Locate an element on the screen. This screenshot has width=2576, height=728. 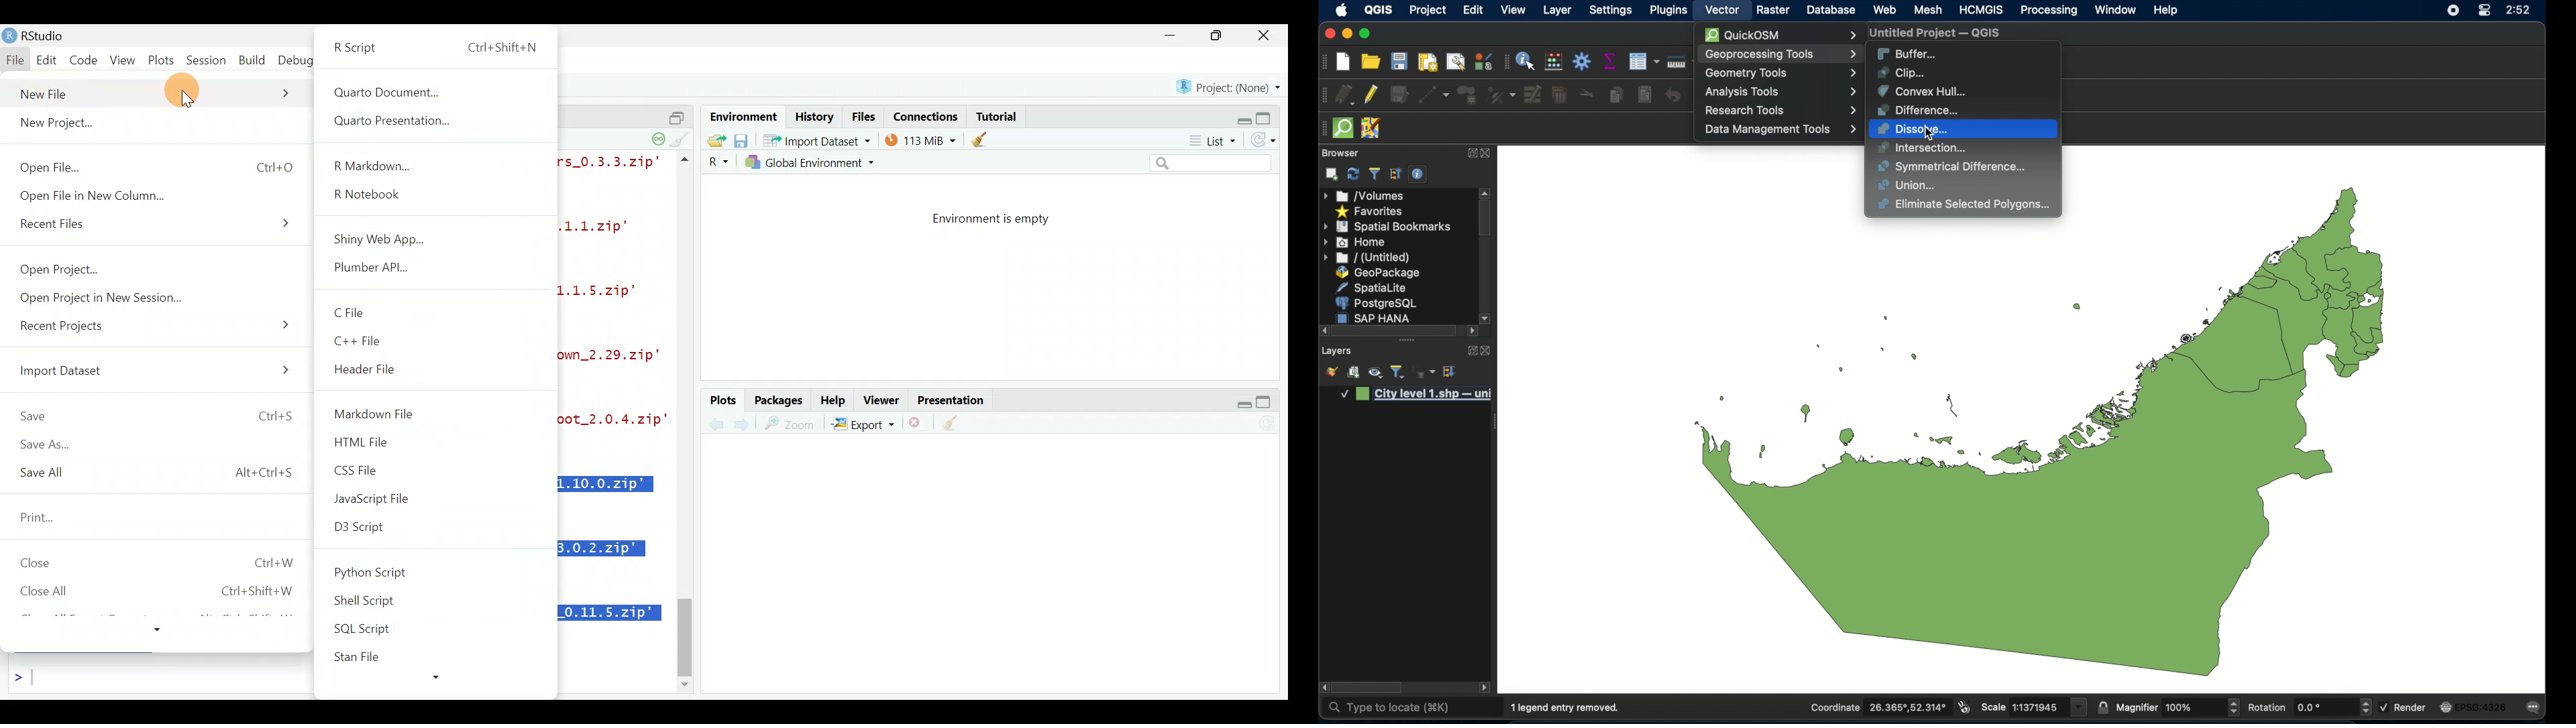
session suspend timeout paused - a child session is running is located at coordinates (657, 135).